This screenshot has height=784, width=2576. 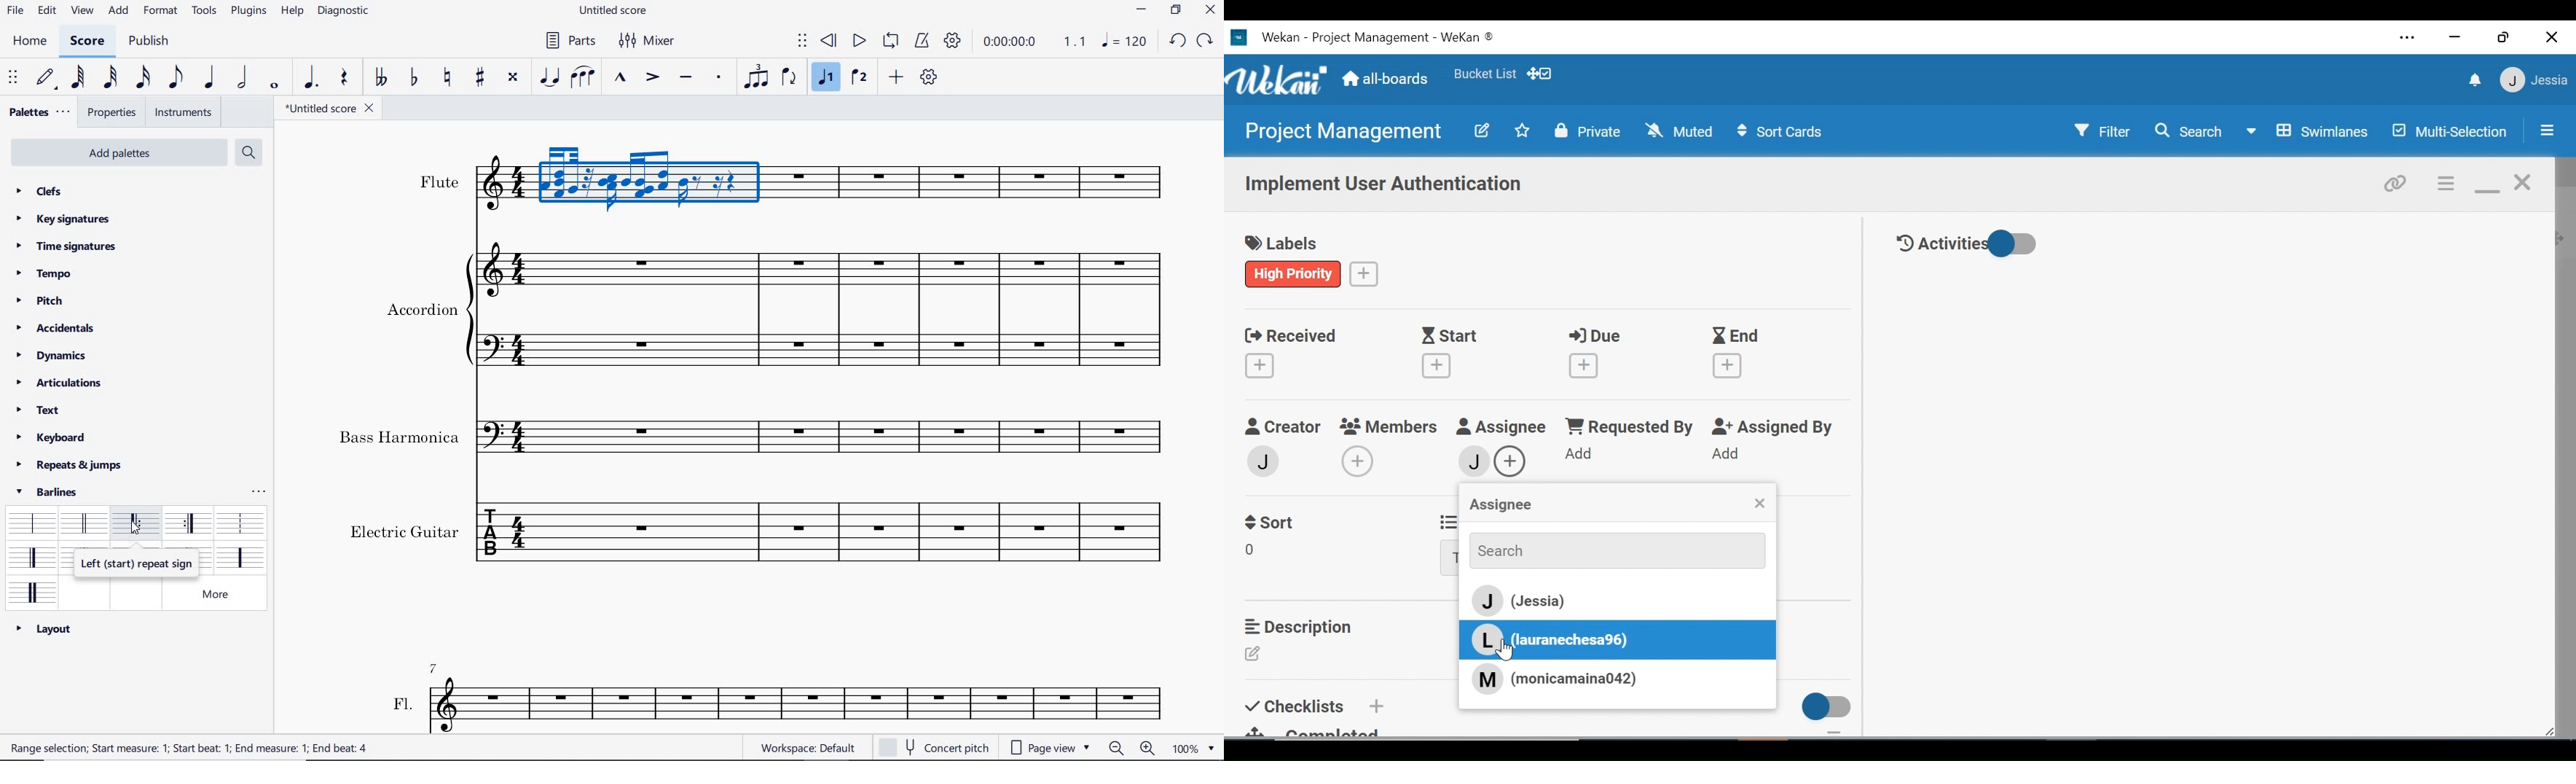 I want to click on completed, so click(x=1322, y=731).